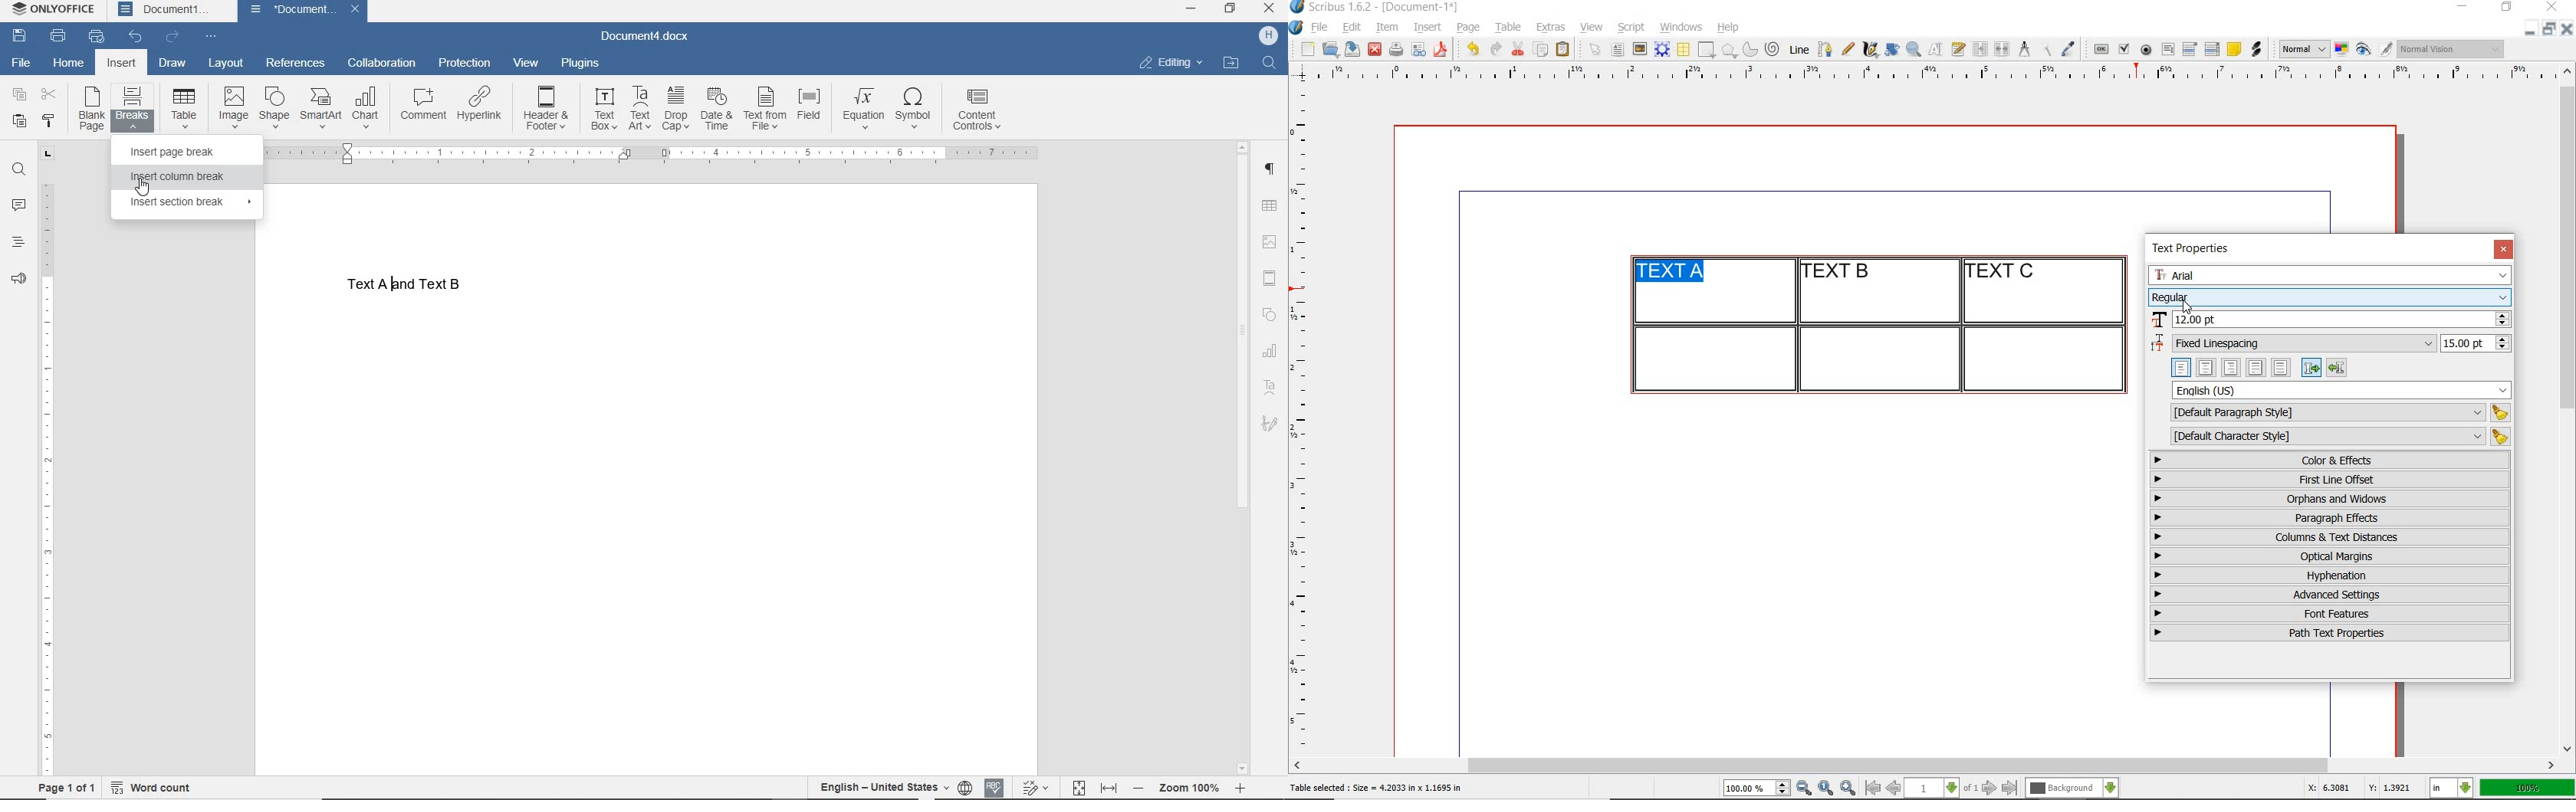  I want to click on copy, so click(1542, 51).